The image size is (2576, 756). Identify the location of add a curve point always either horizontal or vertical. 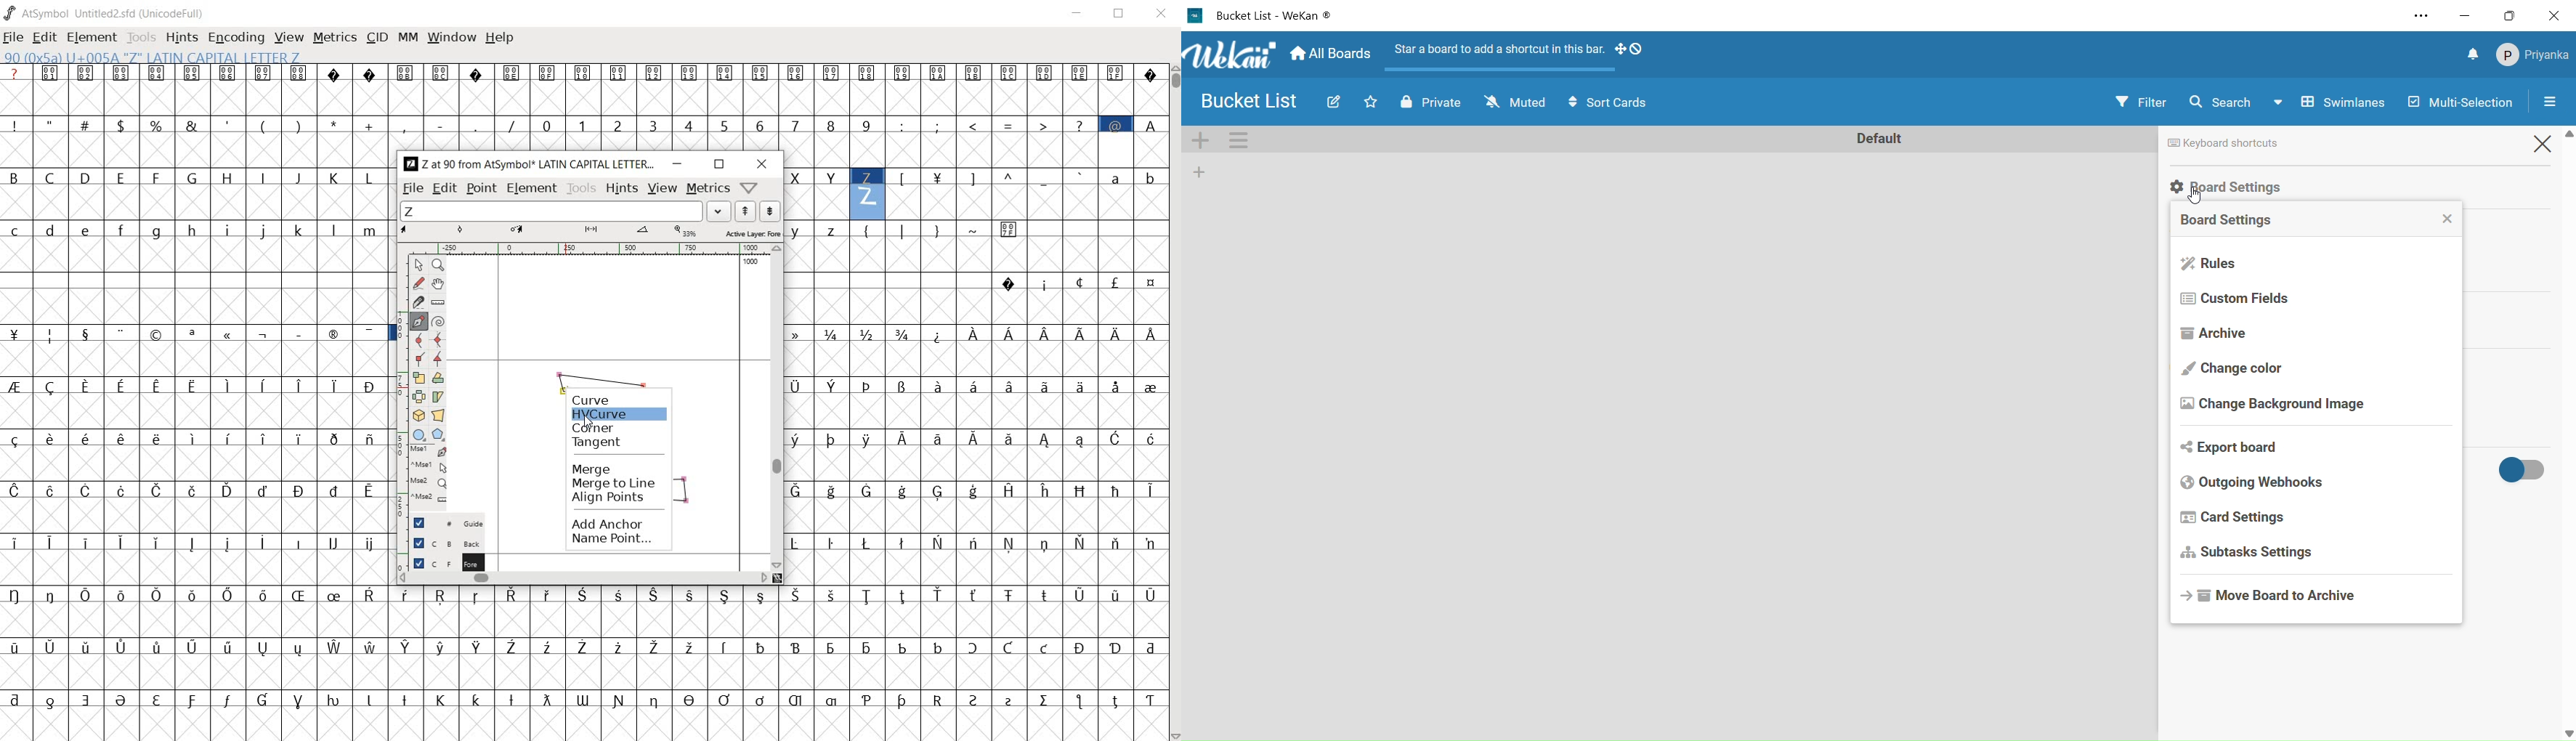
(438, 339).